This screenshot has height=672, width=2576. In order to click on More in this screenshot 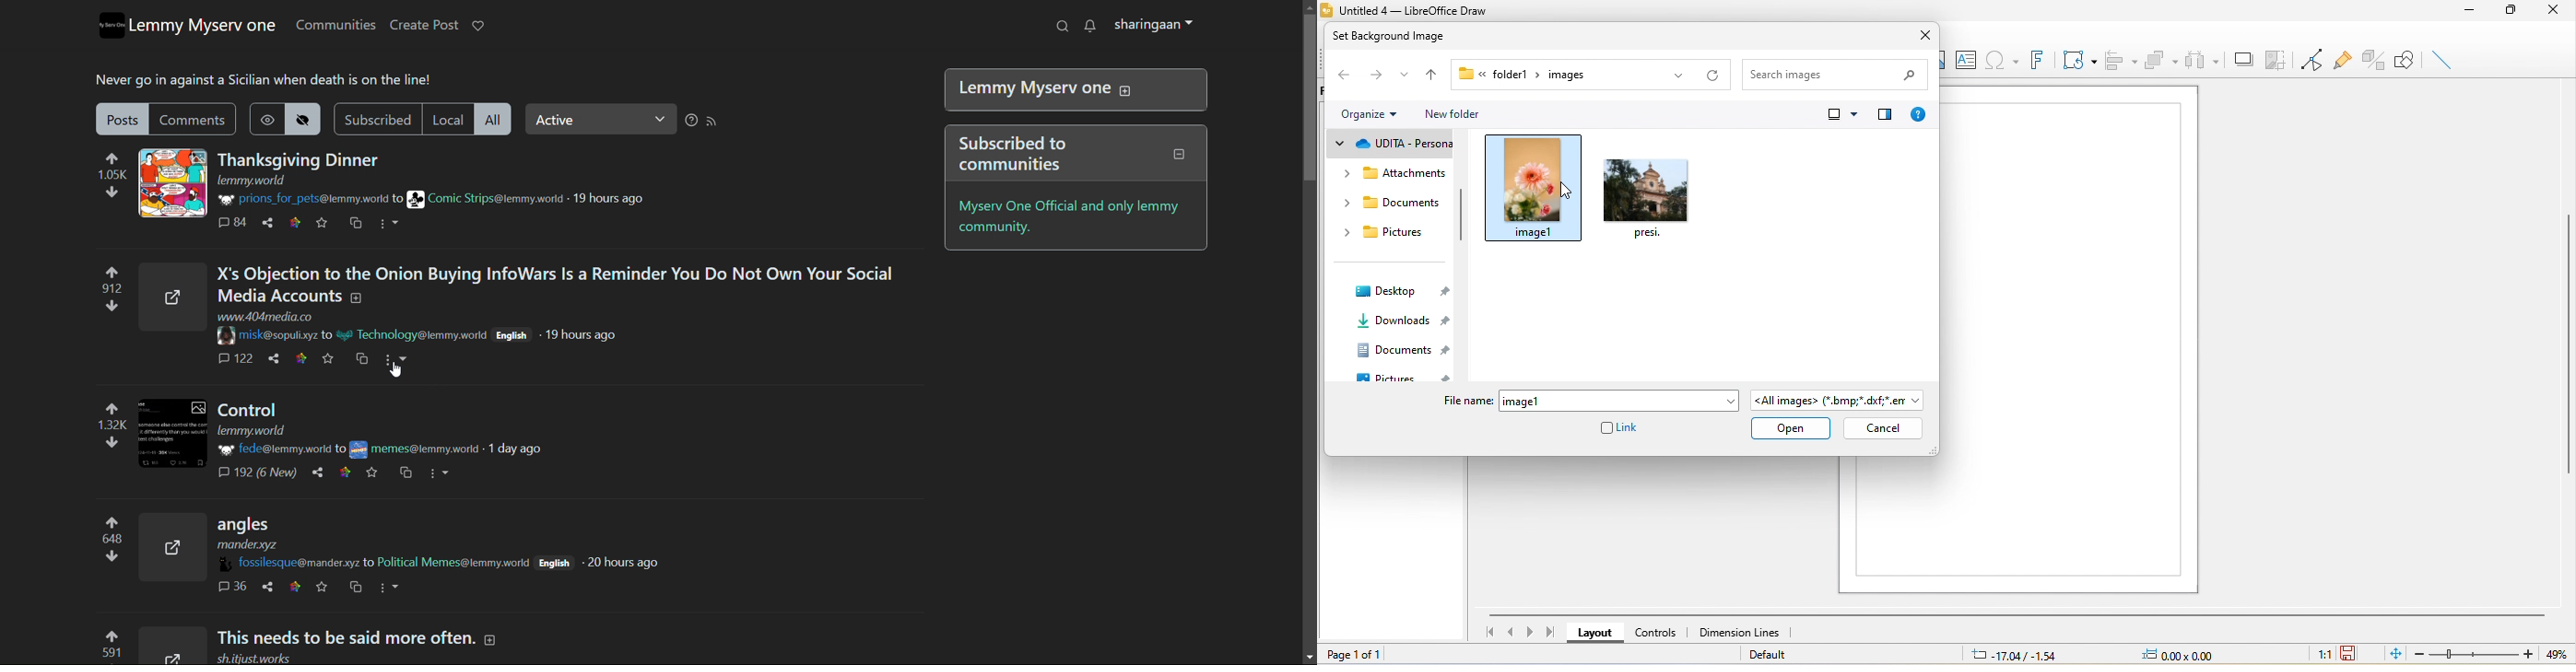, I will do `click(401, 359)`.